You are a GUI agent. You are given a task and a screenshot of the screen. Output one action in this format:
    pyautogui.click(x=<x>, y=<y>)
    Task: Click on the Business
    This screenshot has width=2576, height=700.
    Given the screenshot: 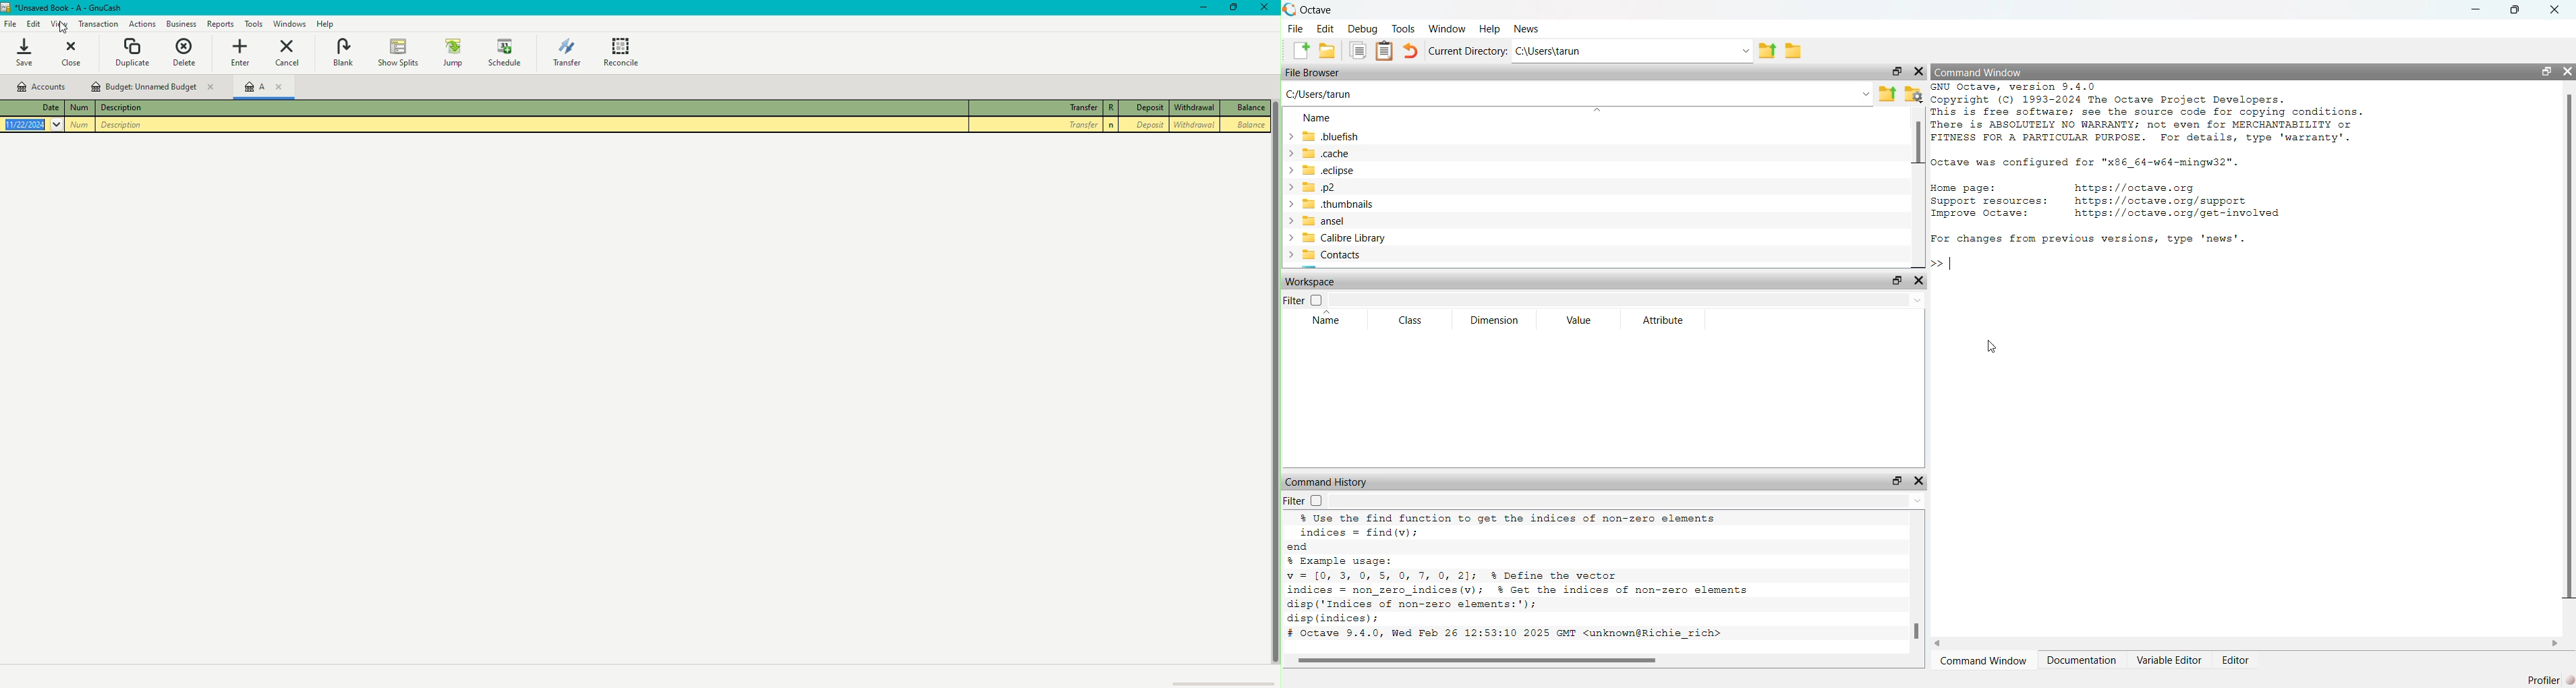 What is the action you would take?
    pyautogui.click(x=141, y=23)
    